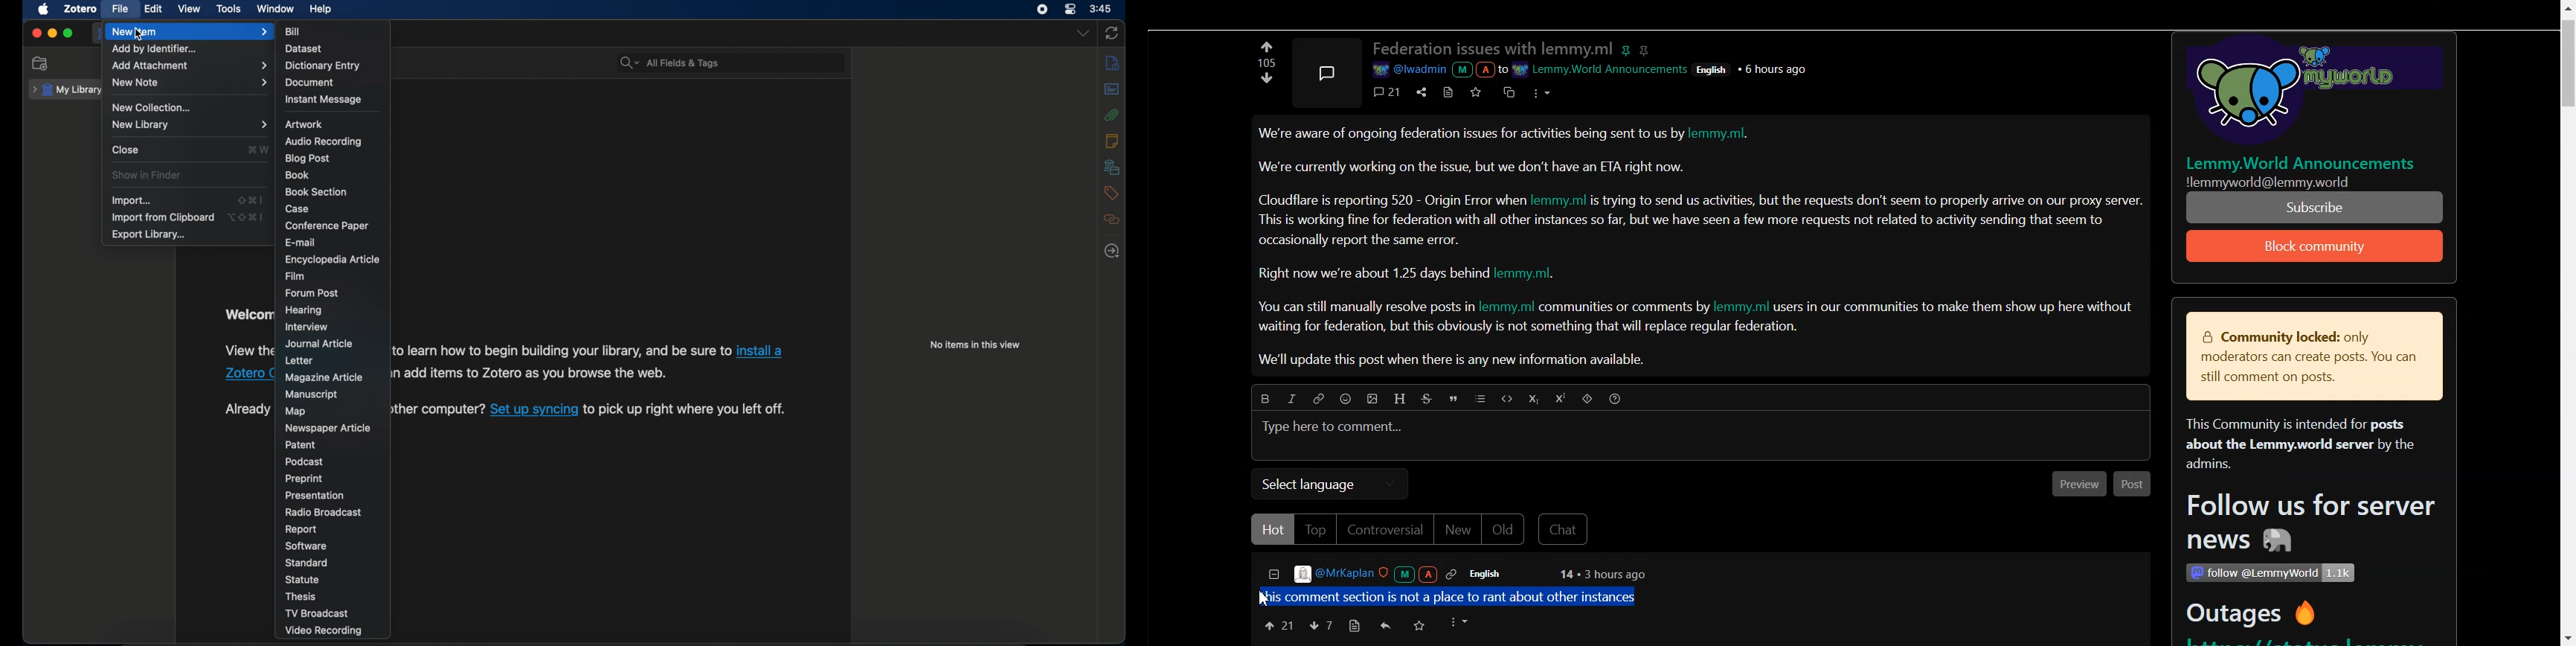  I want to click on lemmy.ml., so click(1727, 135).